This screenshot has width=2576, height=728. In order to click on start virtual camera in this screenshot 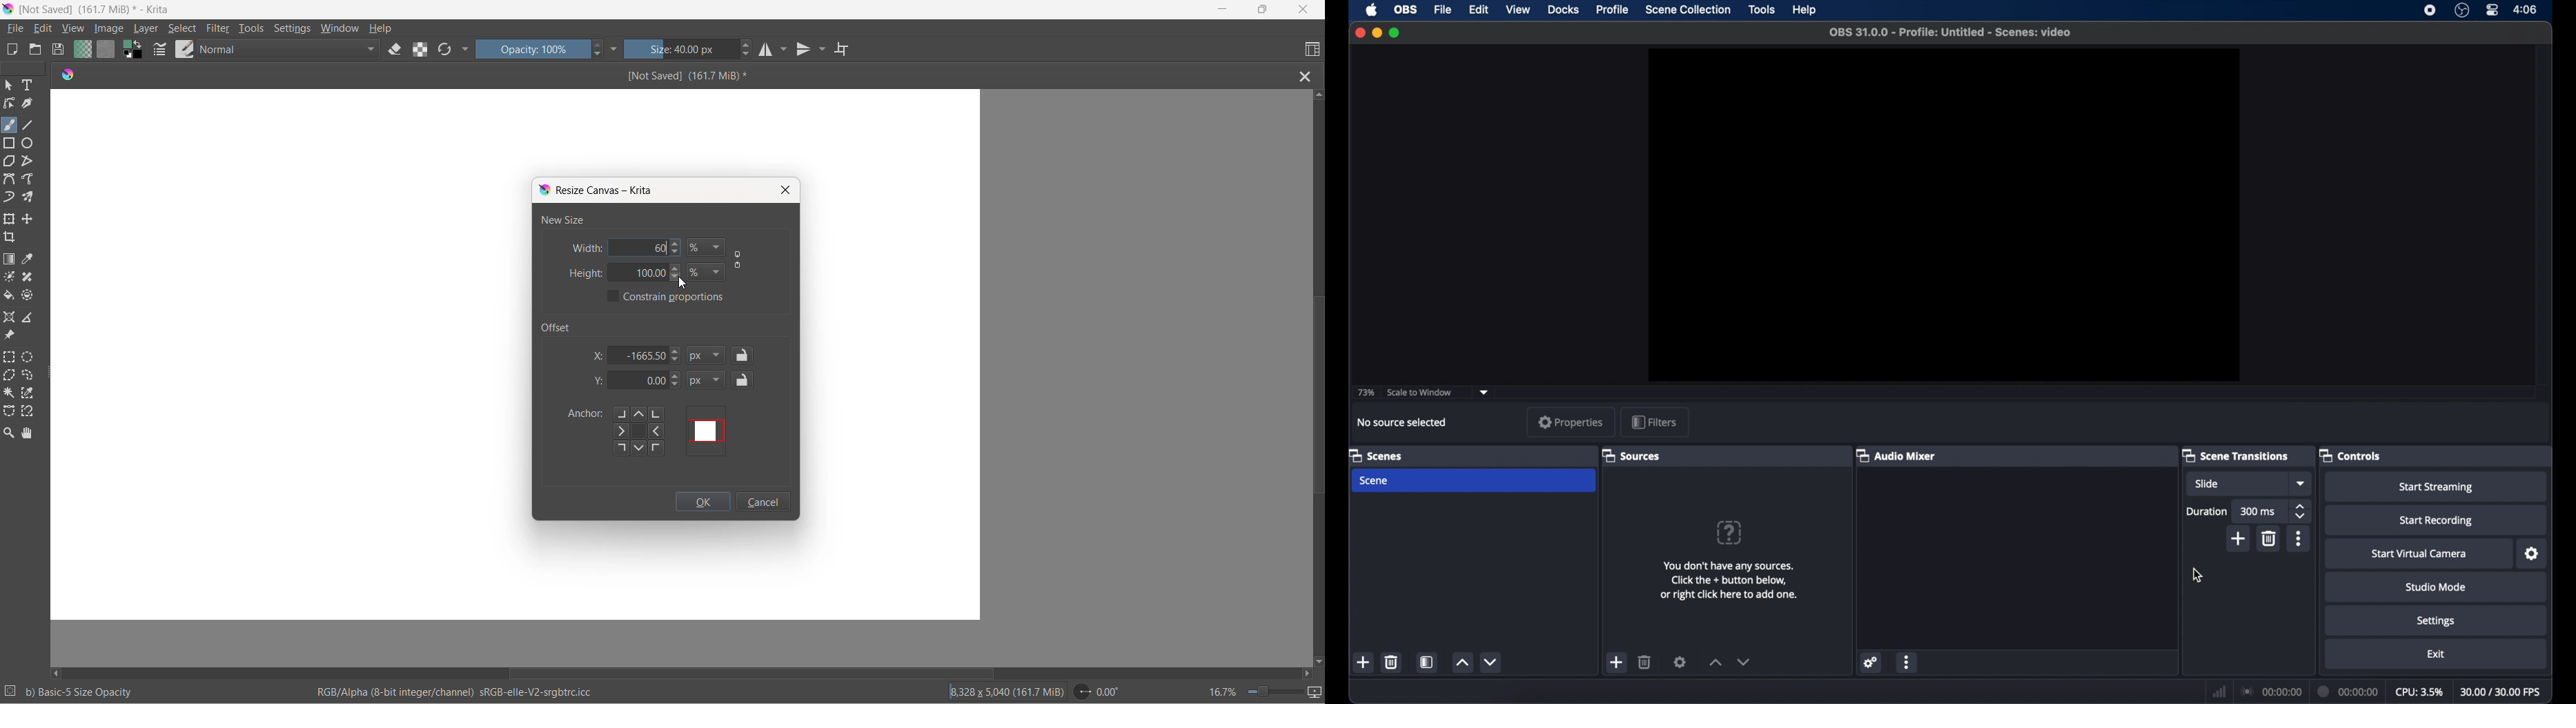, I will do `click(2419, 554)`.